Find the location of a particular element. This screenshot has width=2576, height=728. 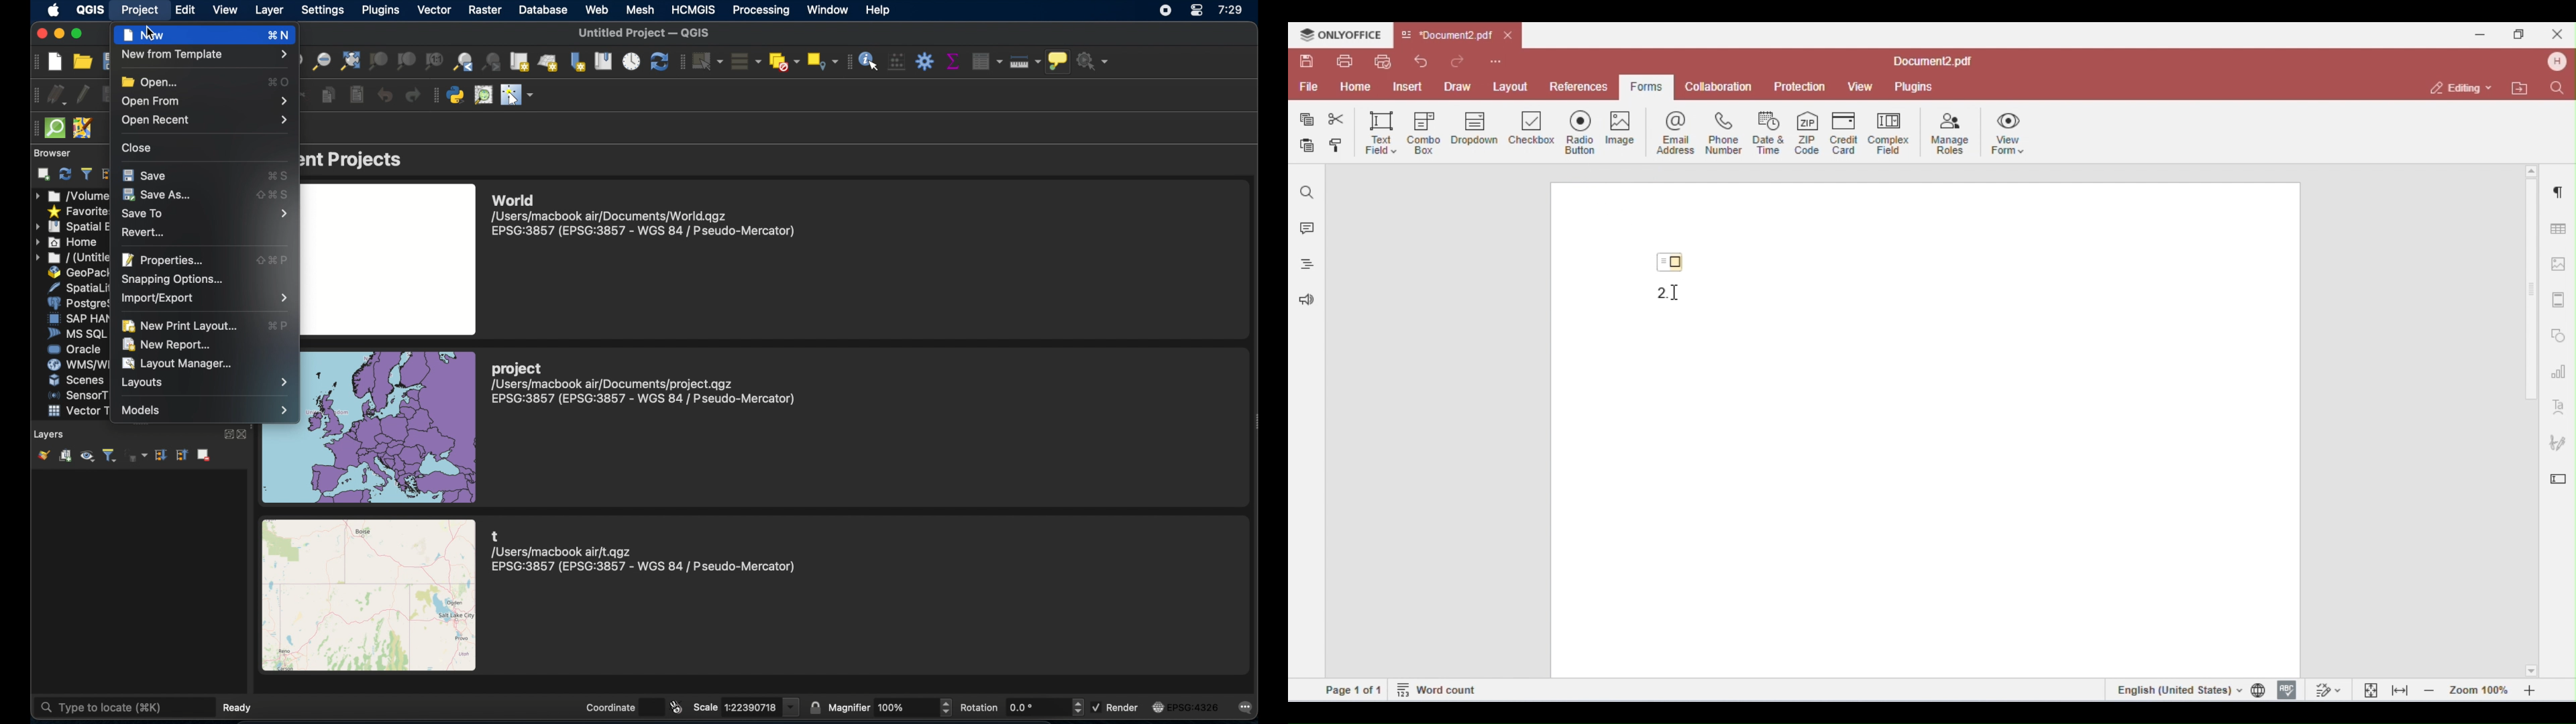

image is located at coordinates (369, 595).